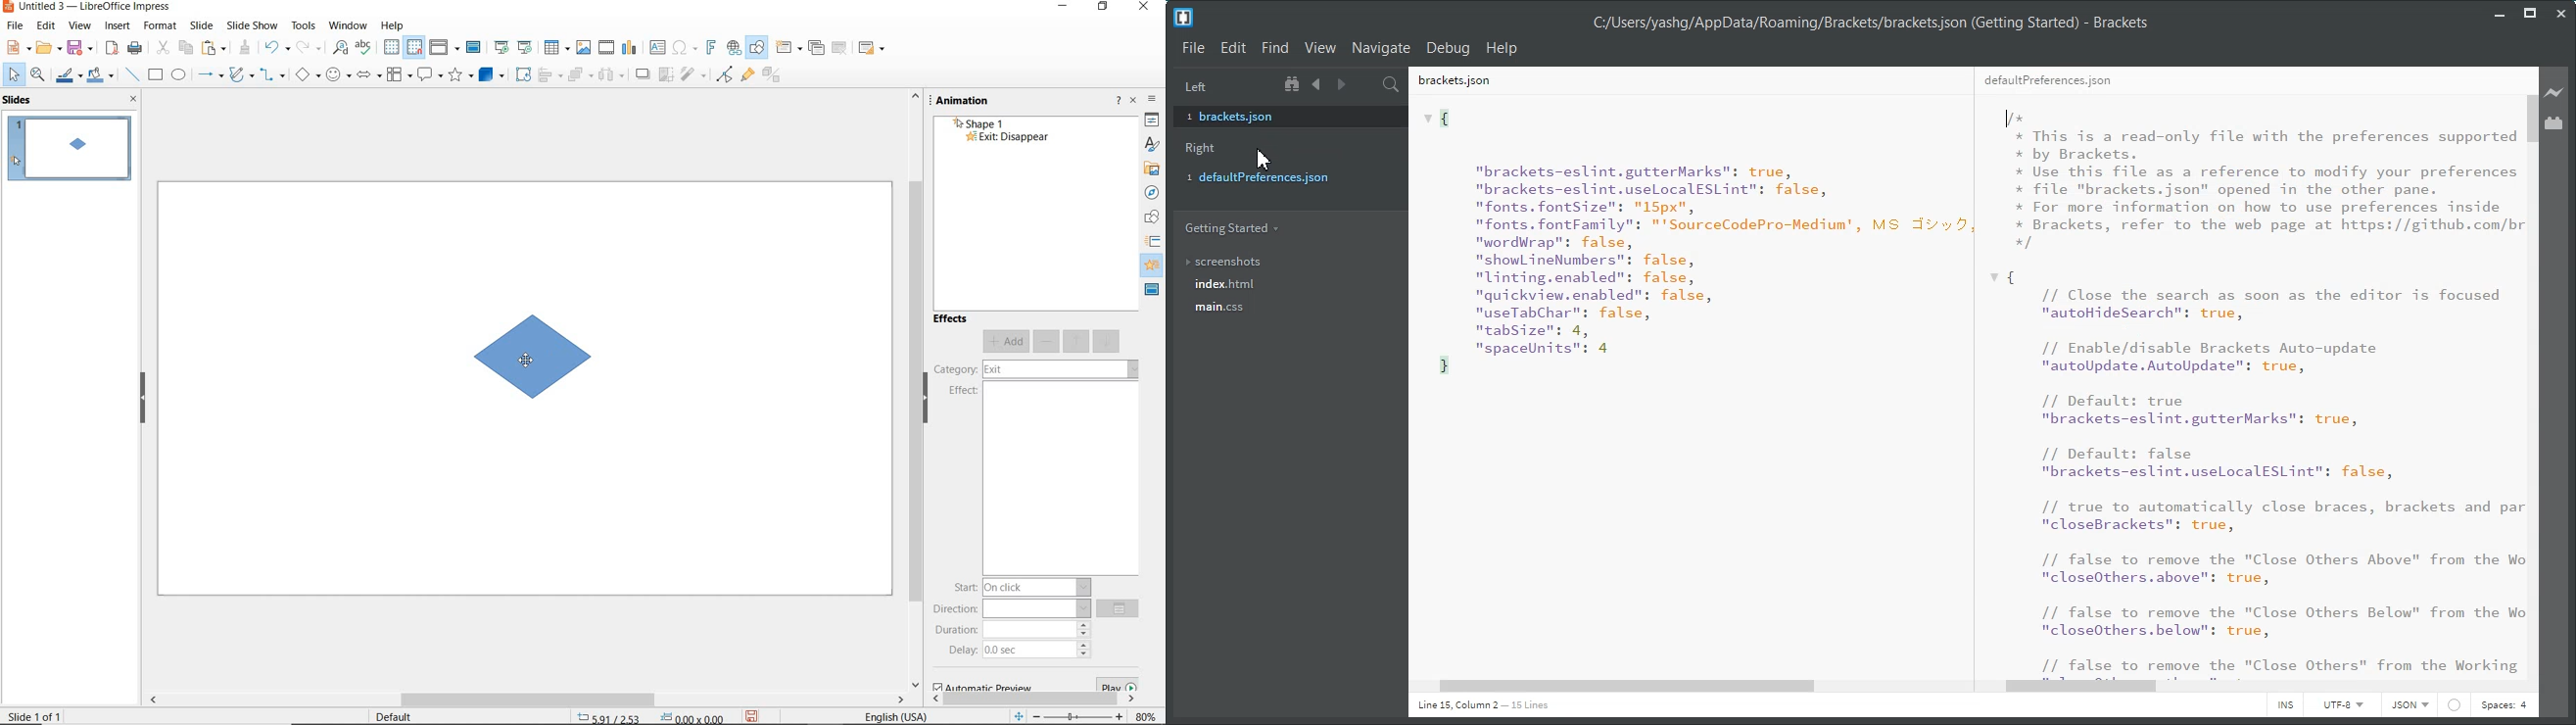 The width and height of the screenshot is (2576, 728). What do you see at coordinates (526, 360) in the screenshot?
I see `cursor` at bounding box center [526, 360].